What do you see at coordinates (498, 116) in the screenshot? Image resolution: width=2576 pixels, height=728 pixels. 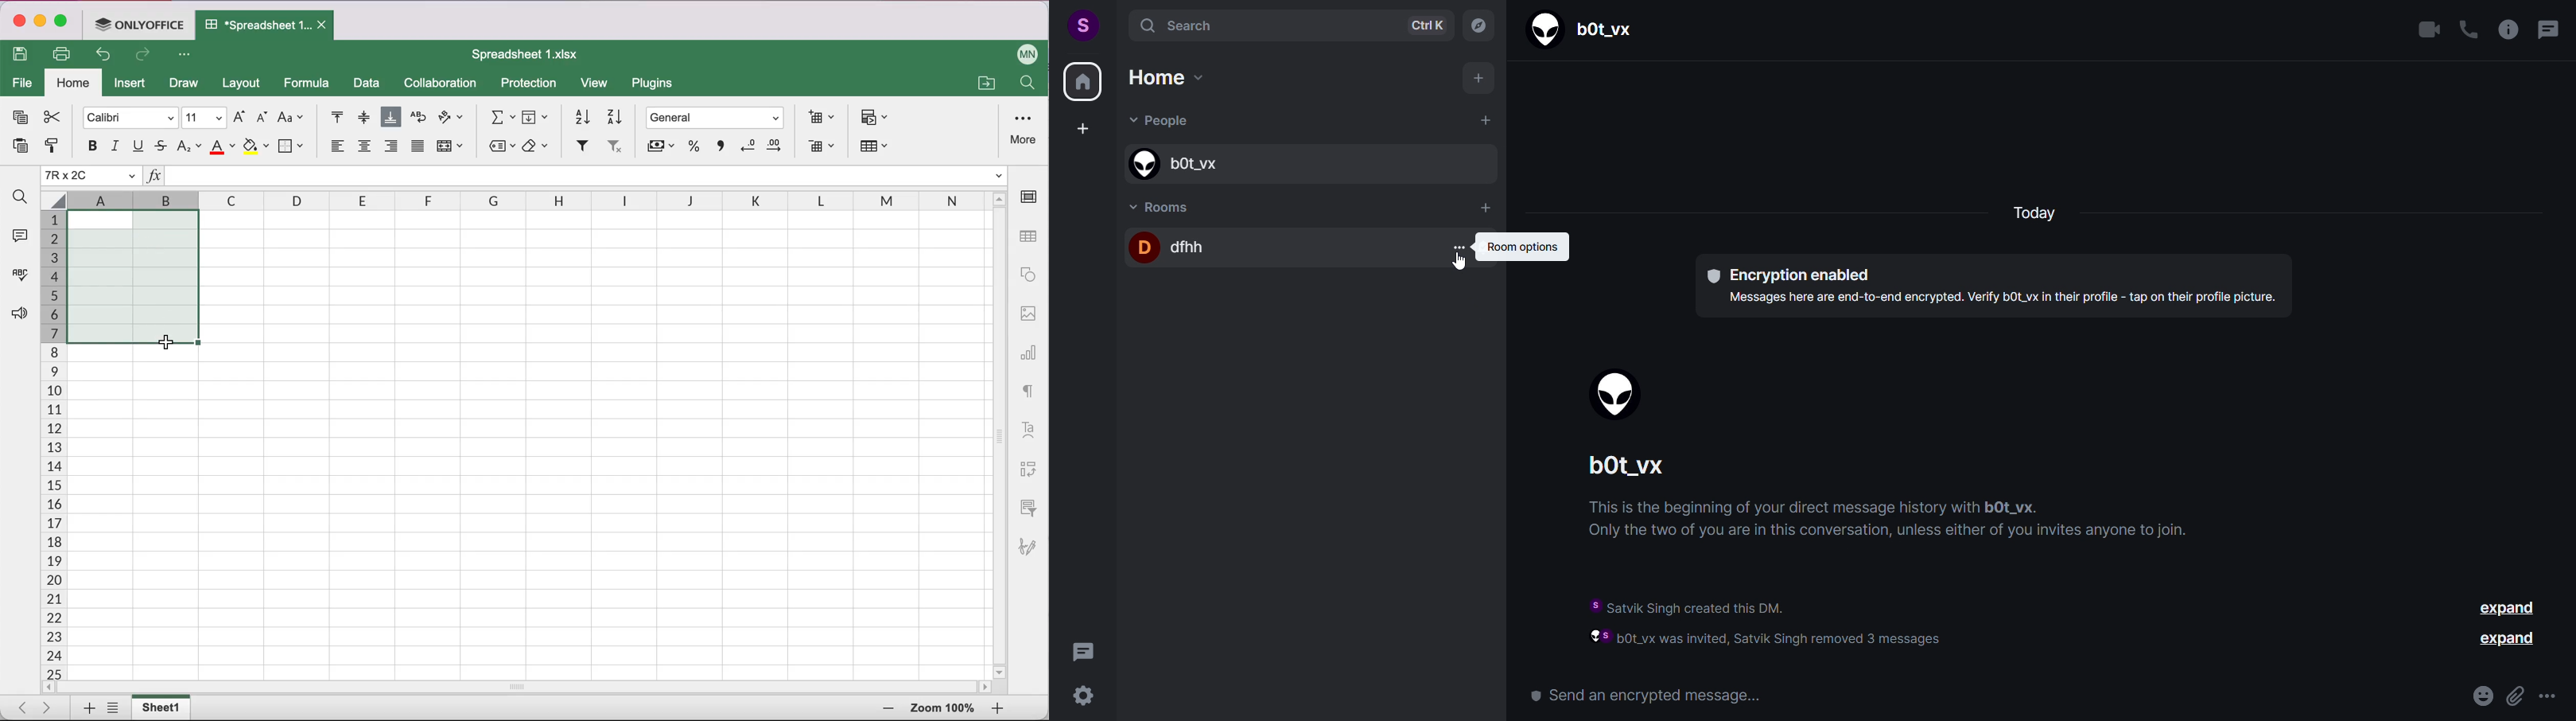 I see `summation` at bounding box center [498, 116].